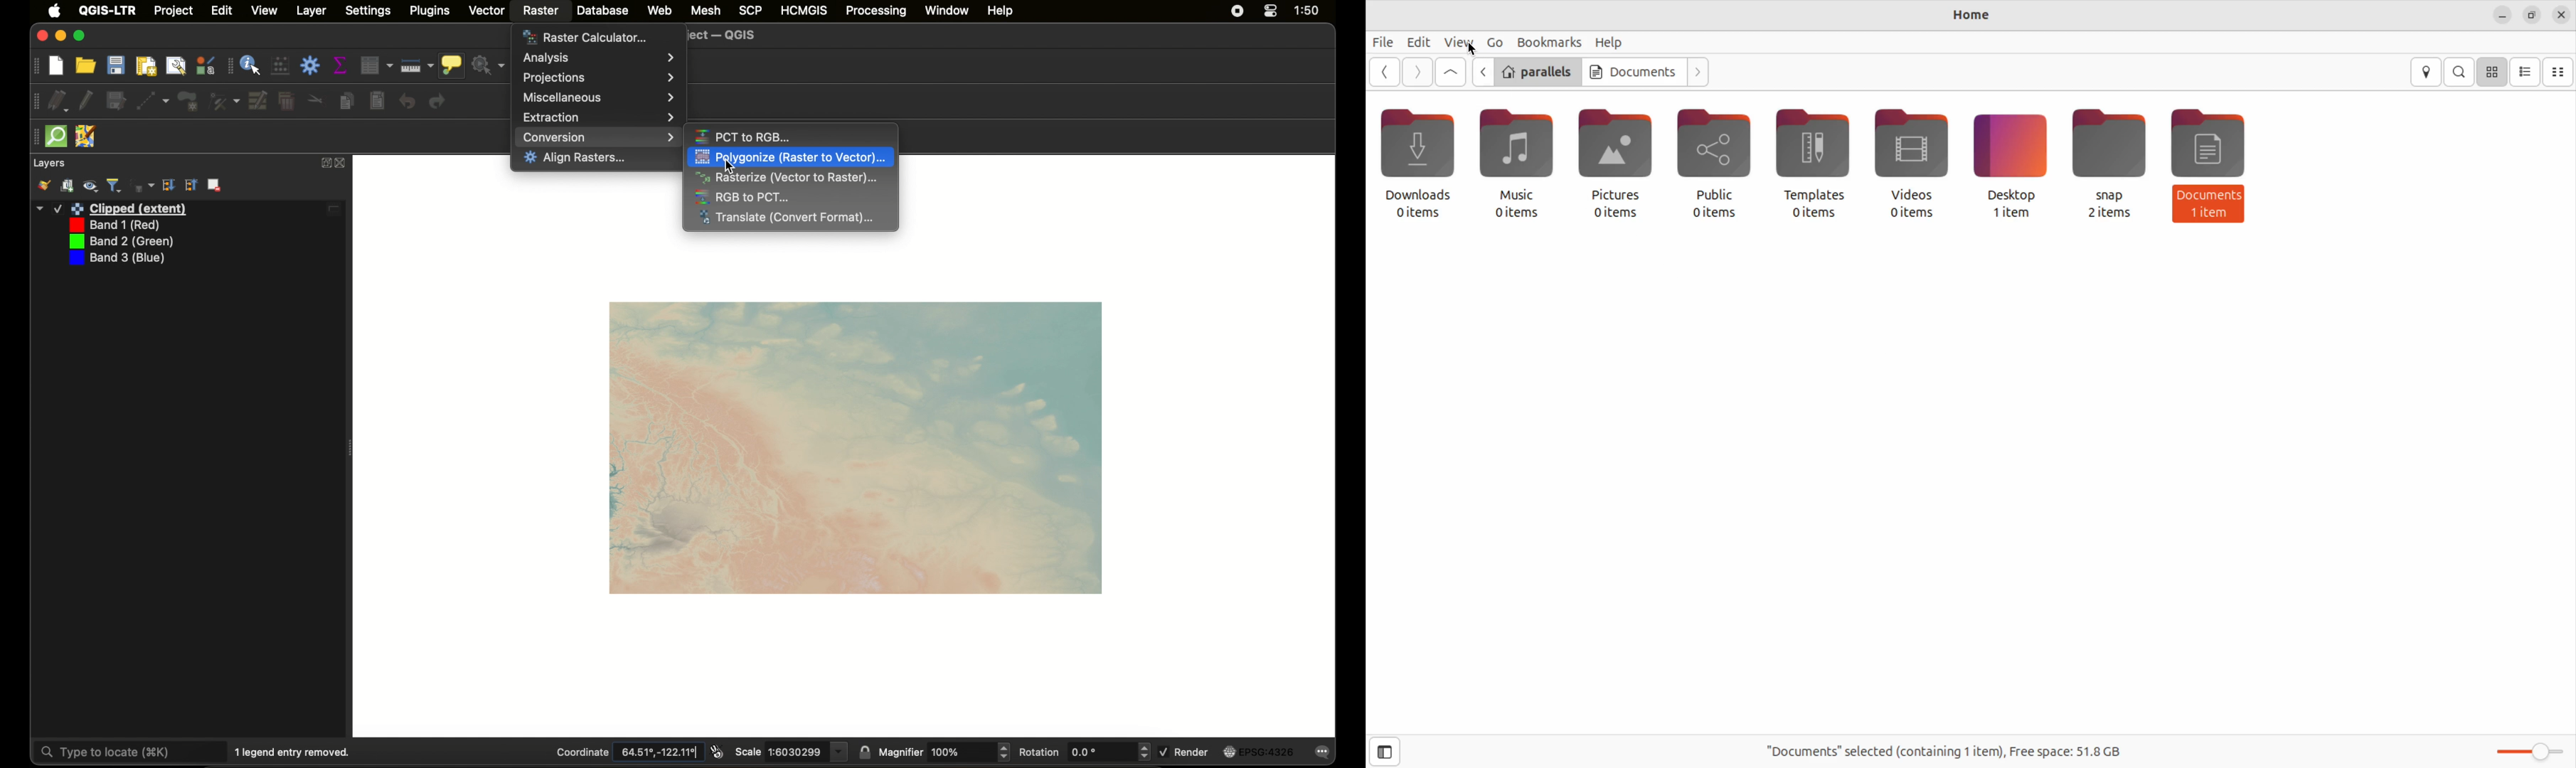  I want to click on HCMGIS, so click(804, 10).